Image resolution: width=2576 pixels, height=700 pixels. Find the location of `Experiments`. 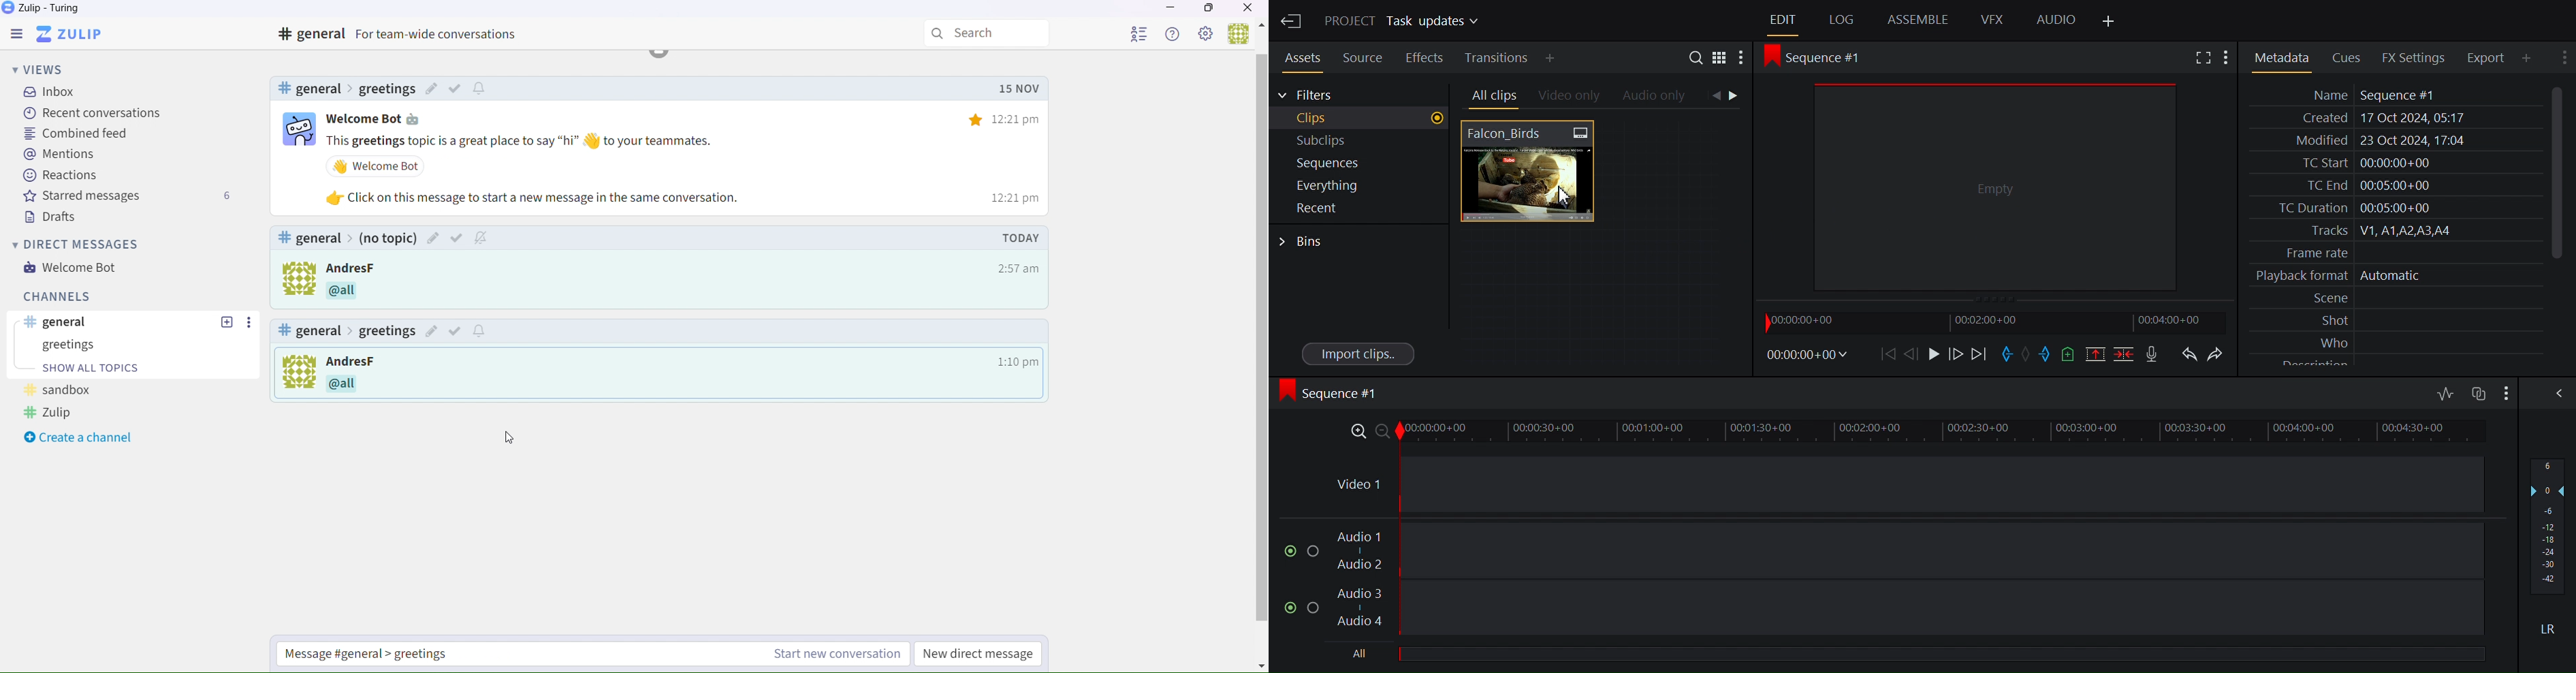

Experiments is located at coordinates (79, 391).